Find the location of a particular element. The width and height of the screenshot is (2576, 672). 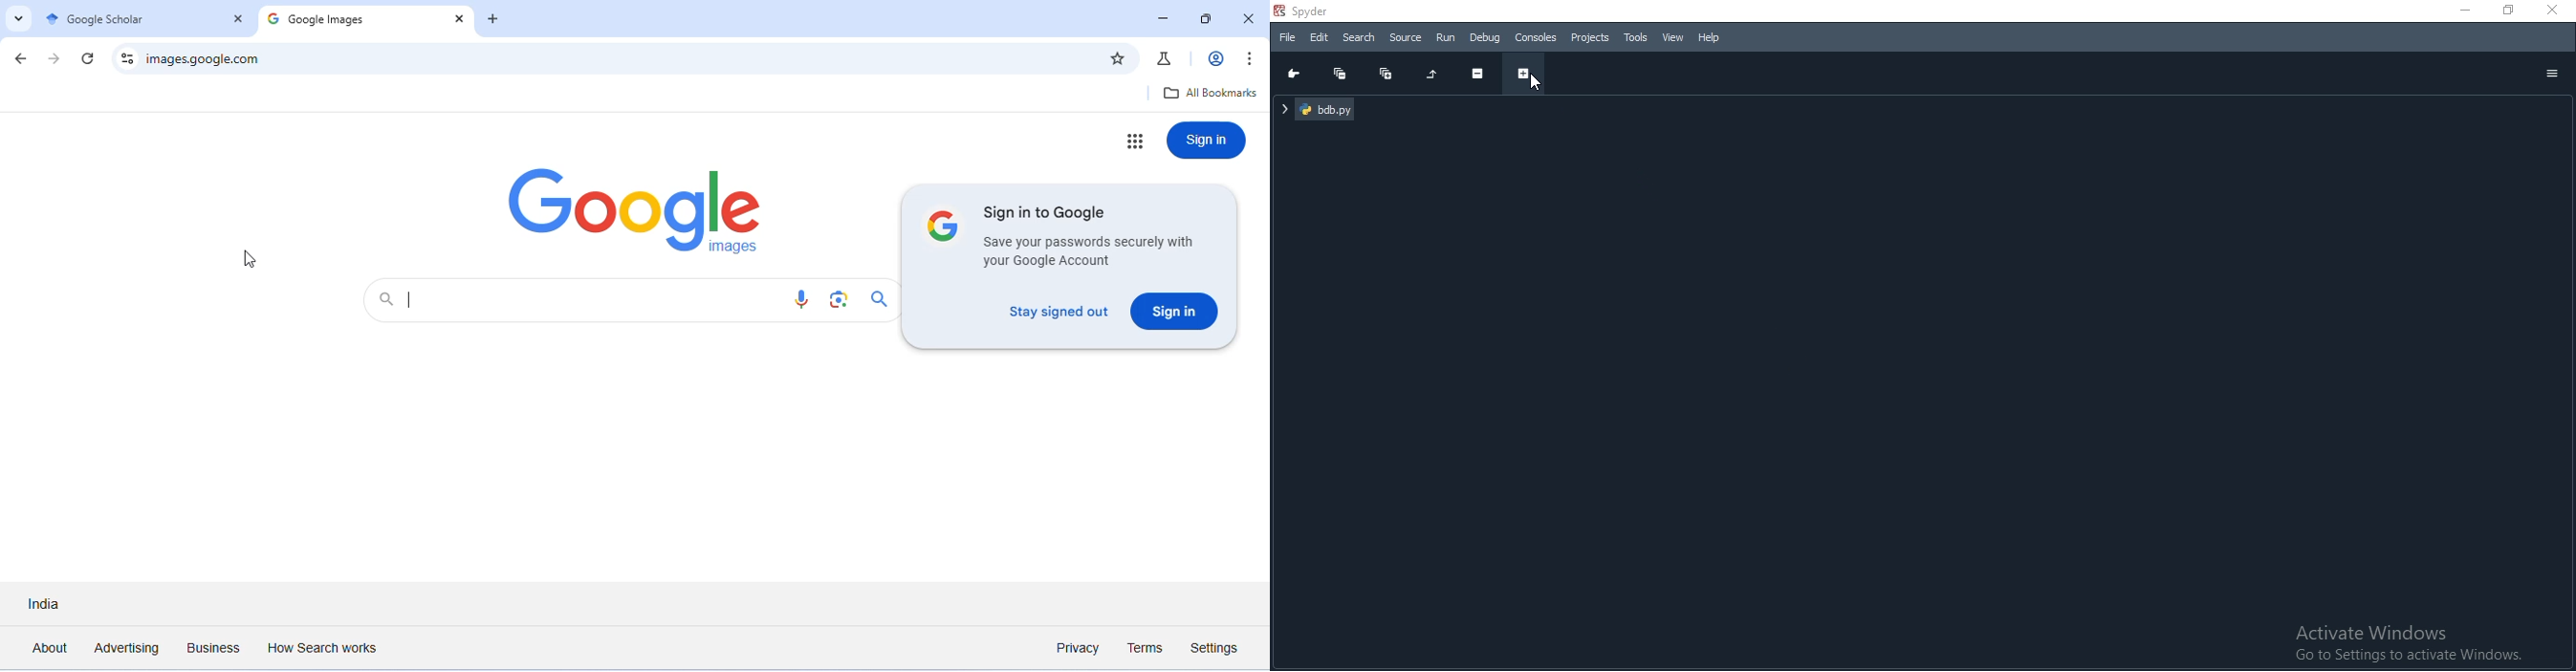

sign in to google is located at coordinates (1051, 210).